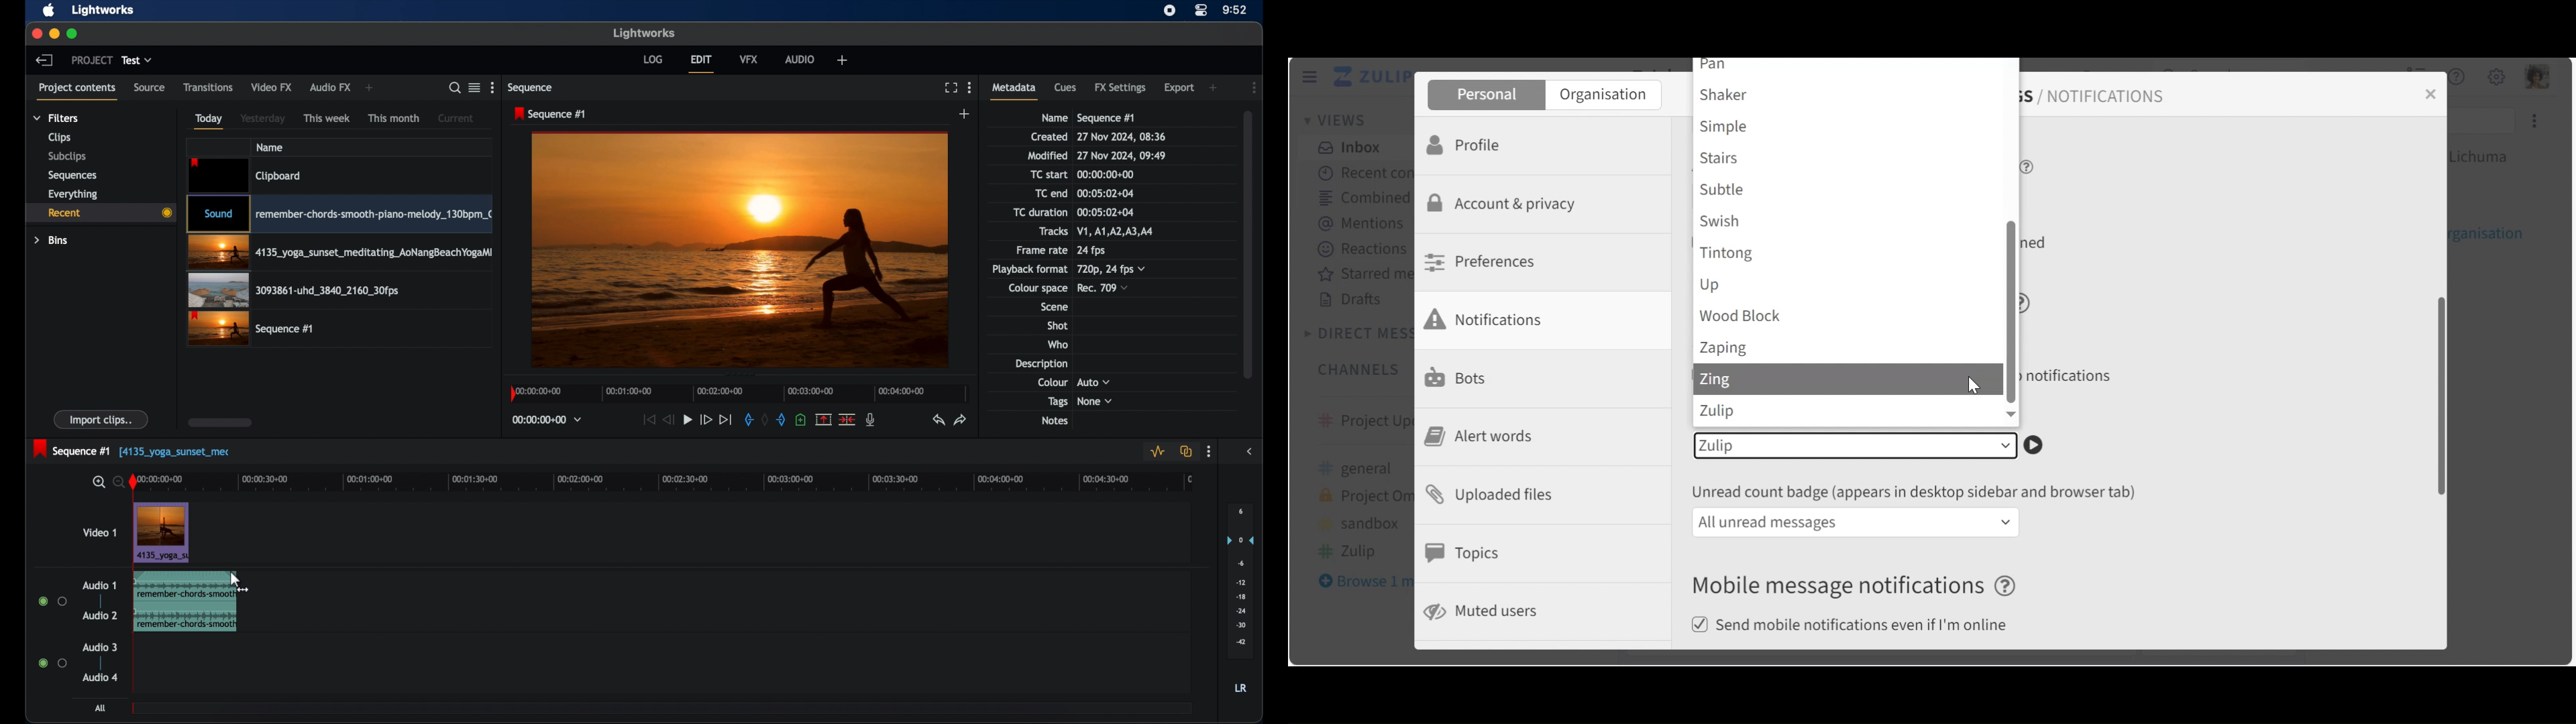 The height and width of the screenshot is (728, 2576). I want to click on unread count badge, so click(1919, 492).